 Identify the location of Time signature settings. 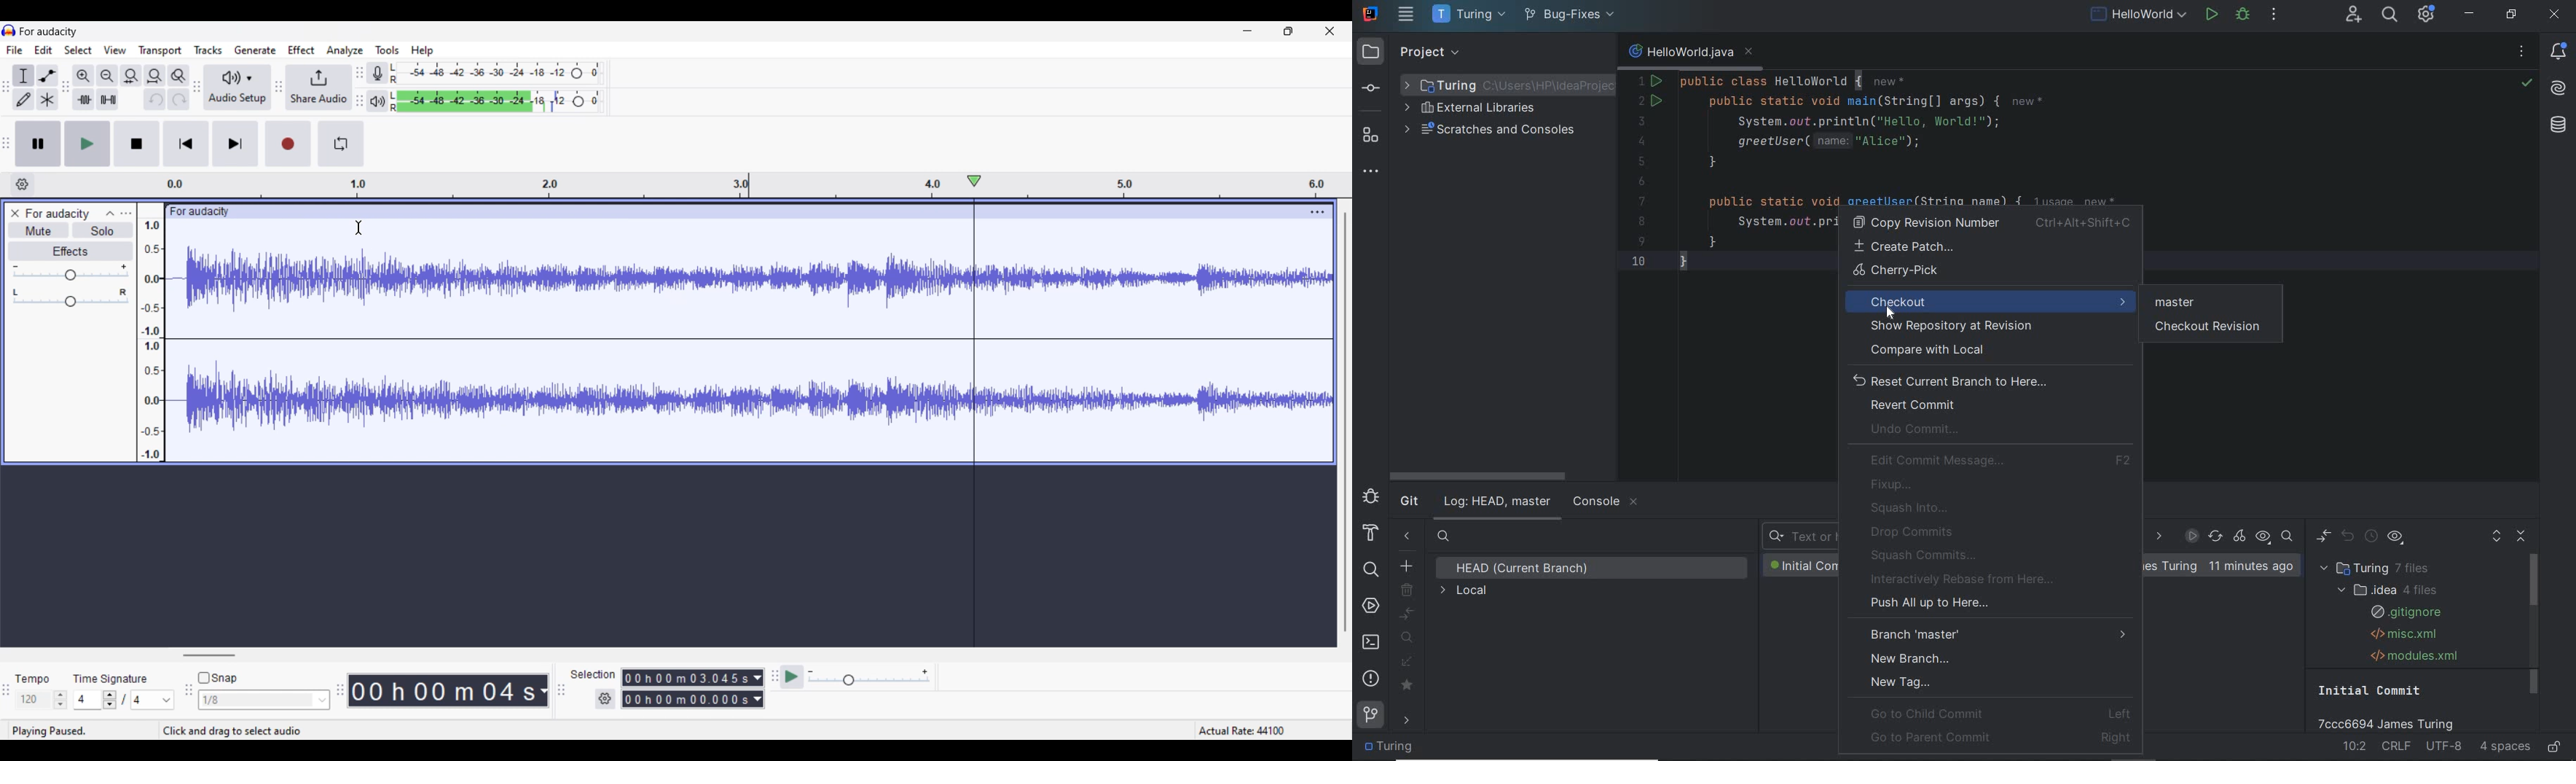
(124, 700).